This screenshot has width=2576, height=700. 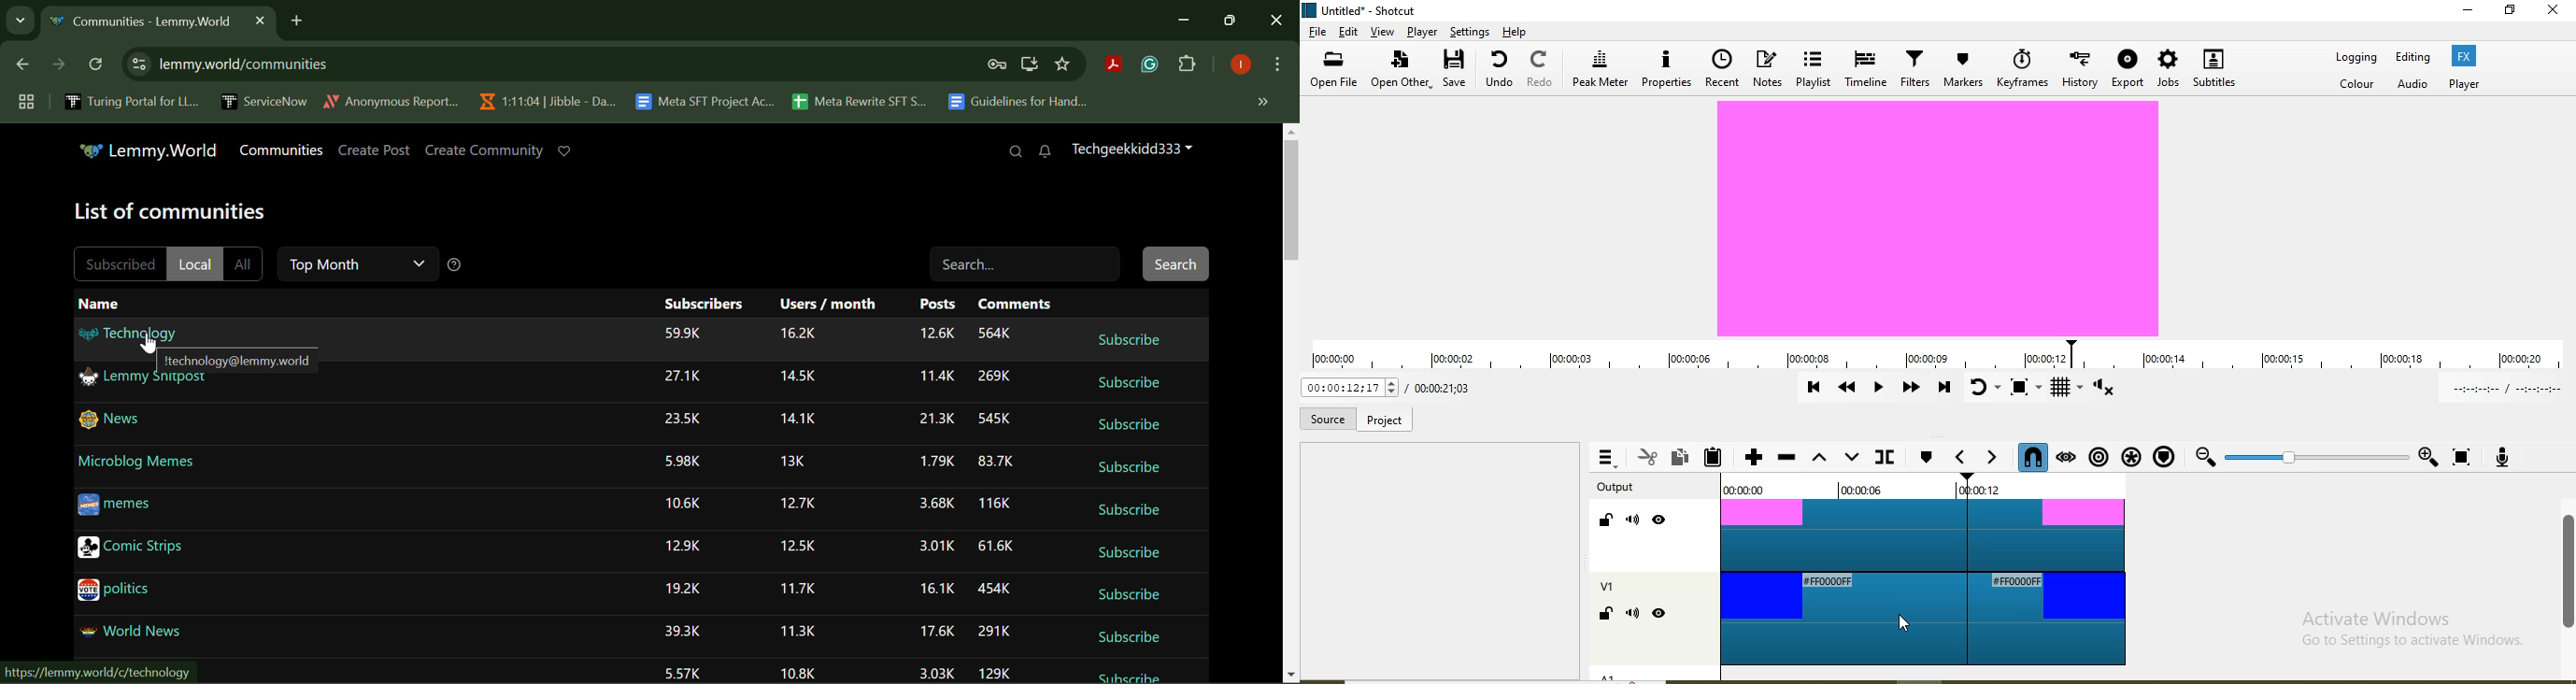 I want to click on Copy, so click(x=1680, y=458).